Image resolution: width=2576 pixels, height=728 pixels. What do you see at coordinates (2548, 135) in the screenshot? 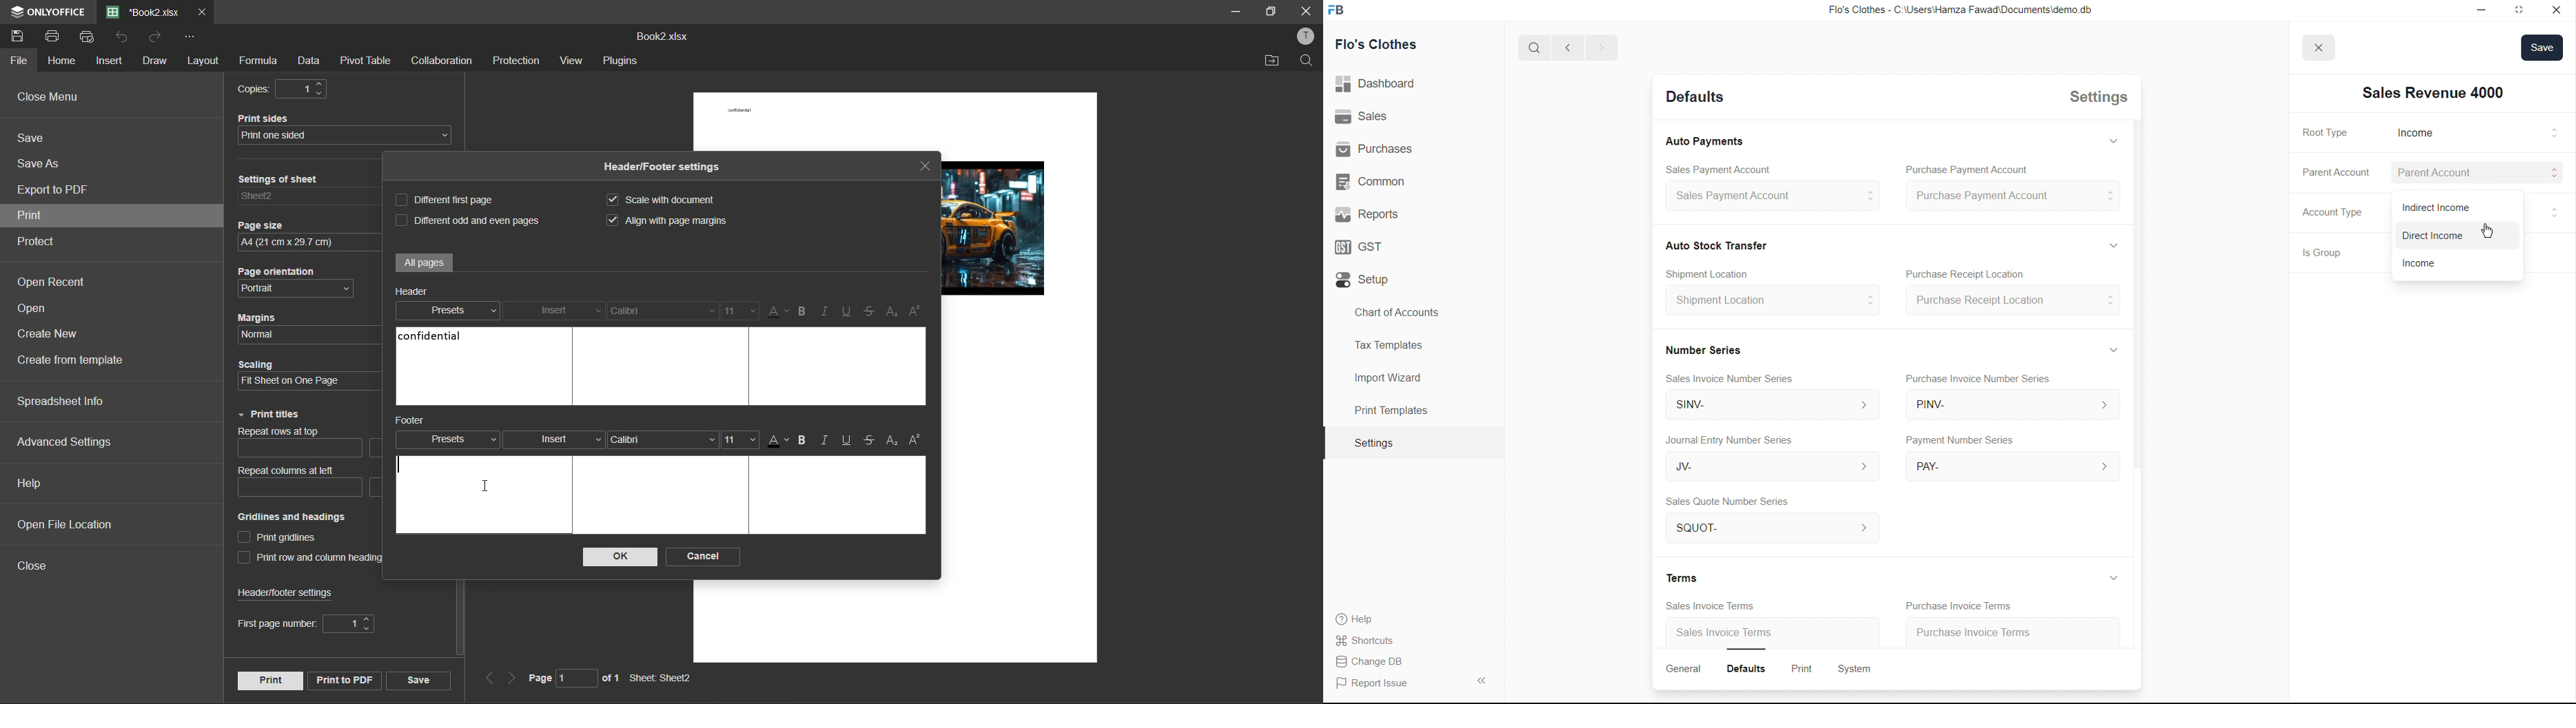
I see `` at bounding box center [2548, 135].